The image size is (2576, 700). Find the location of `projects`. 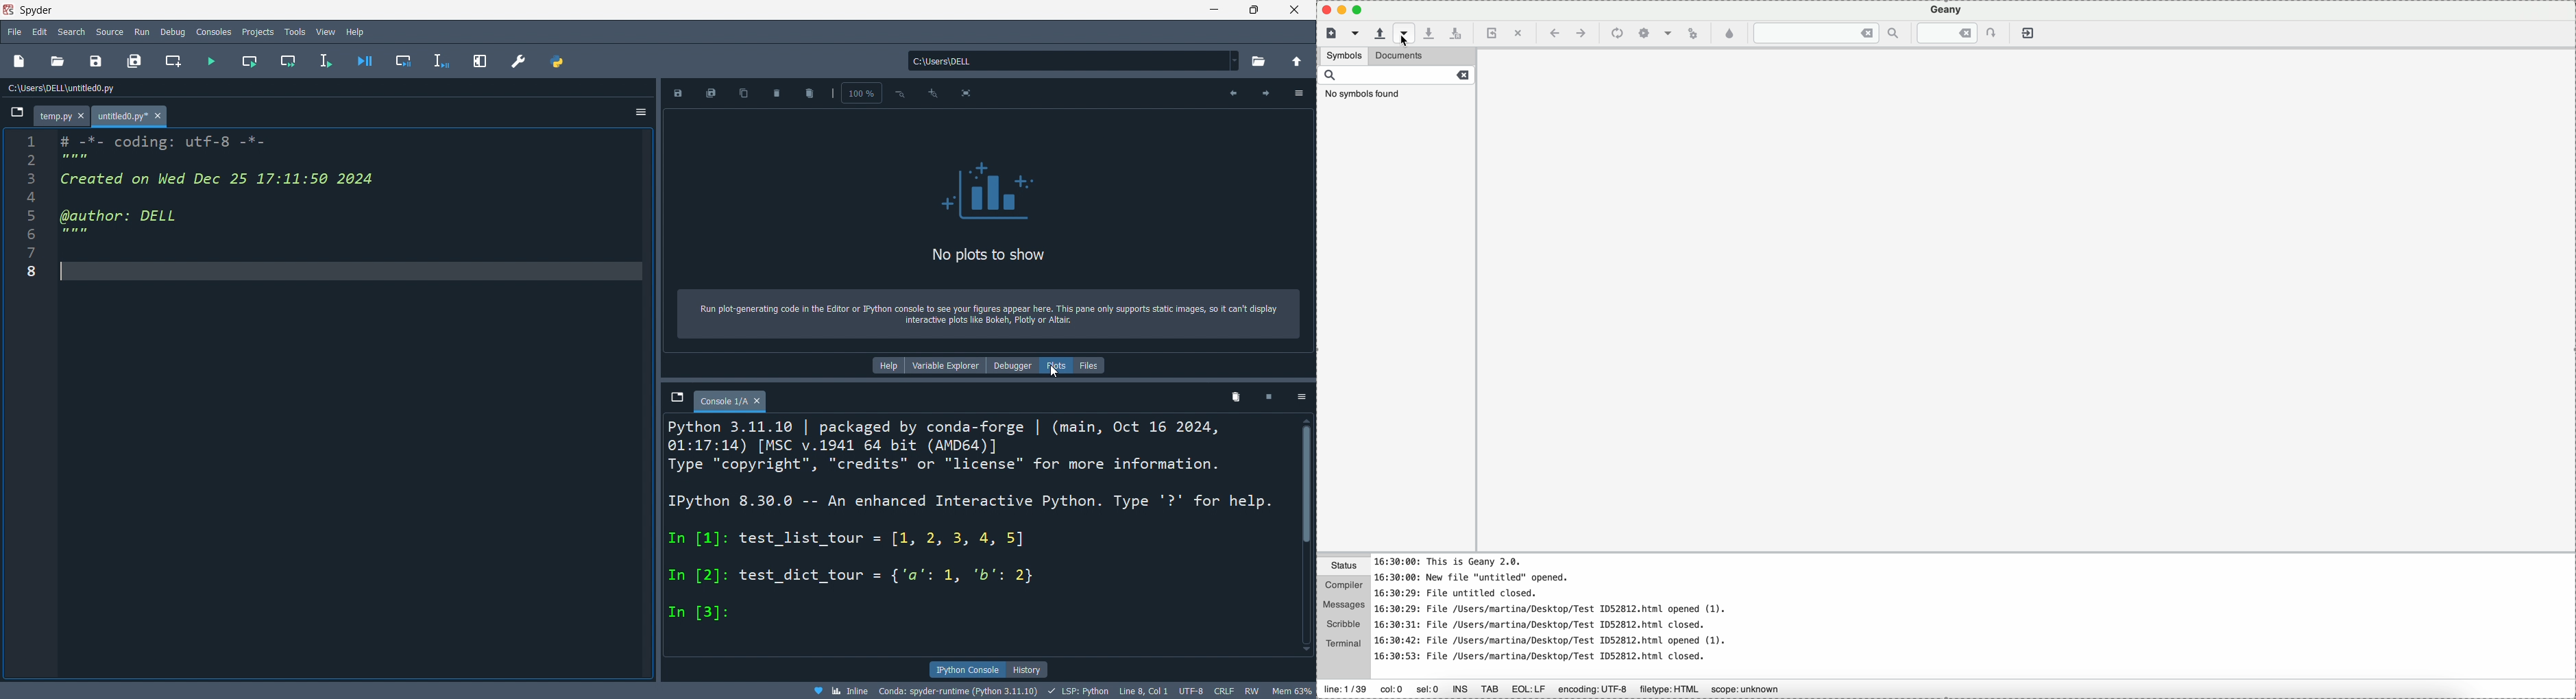

projects is located at coordinates (255, 31).